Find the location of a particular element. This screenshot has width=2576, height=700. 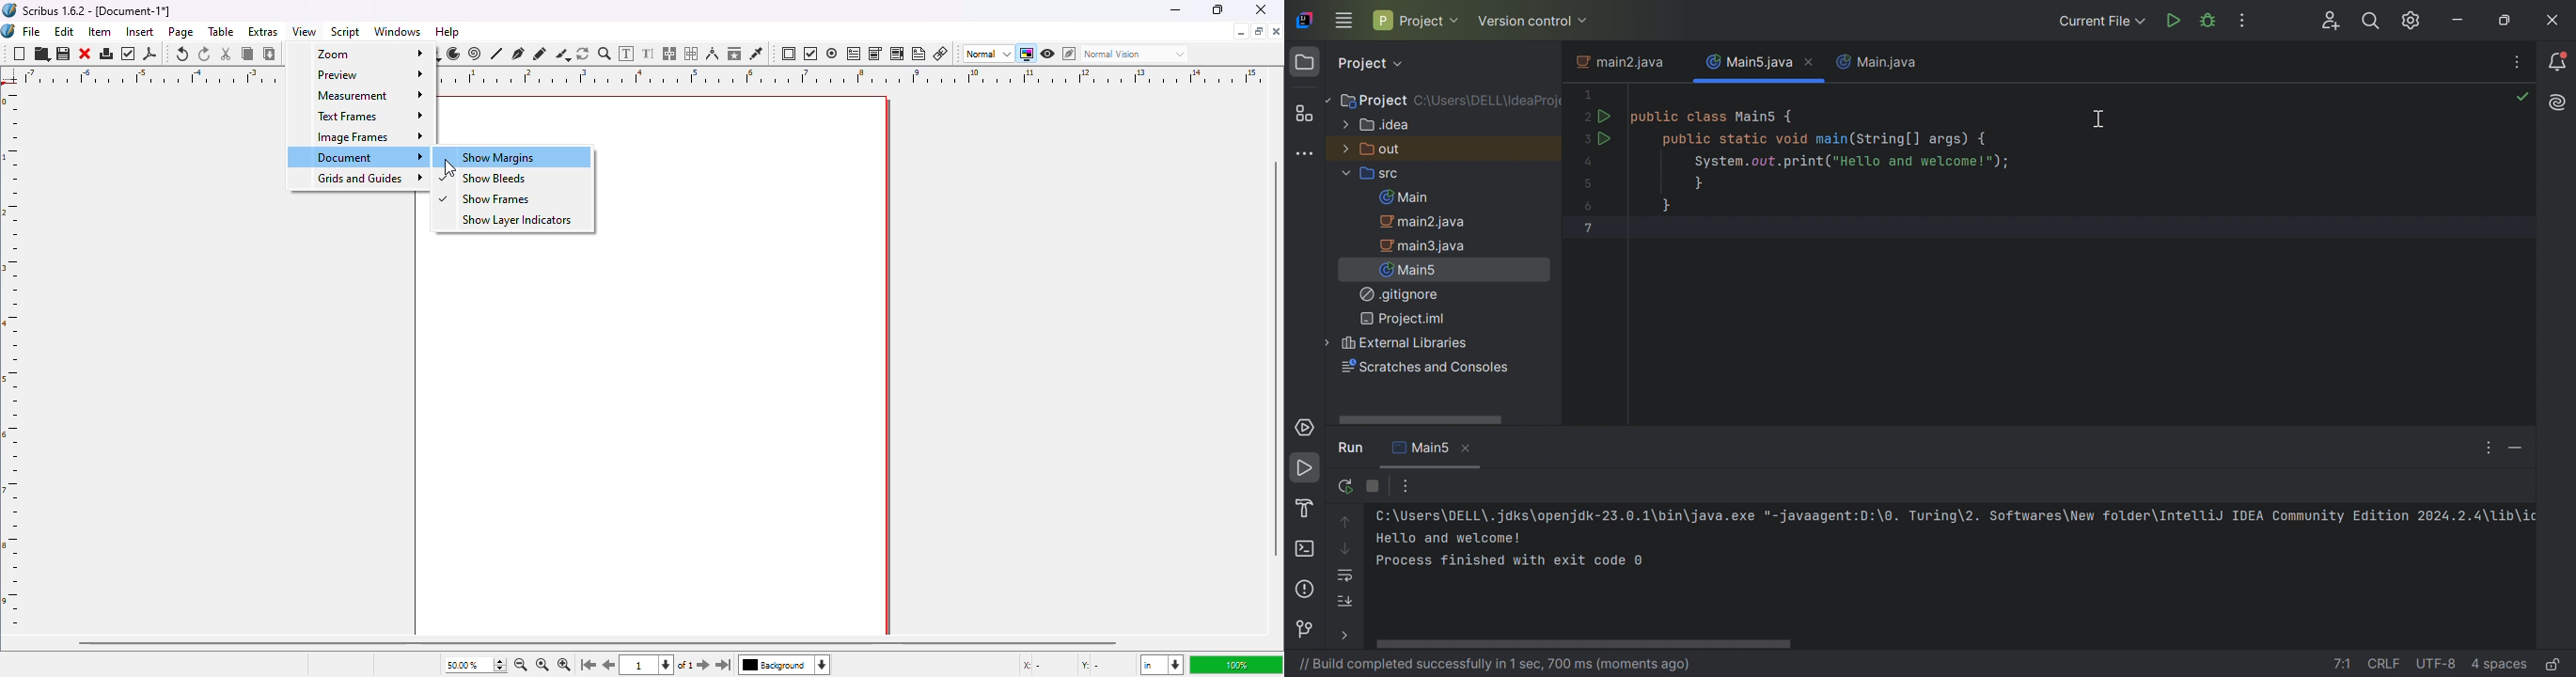

minimize is located at coordinates (1240, 32).